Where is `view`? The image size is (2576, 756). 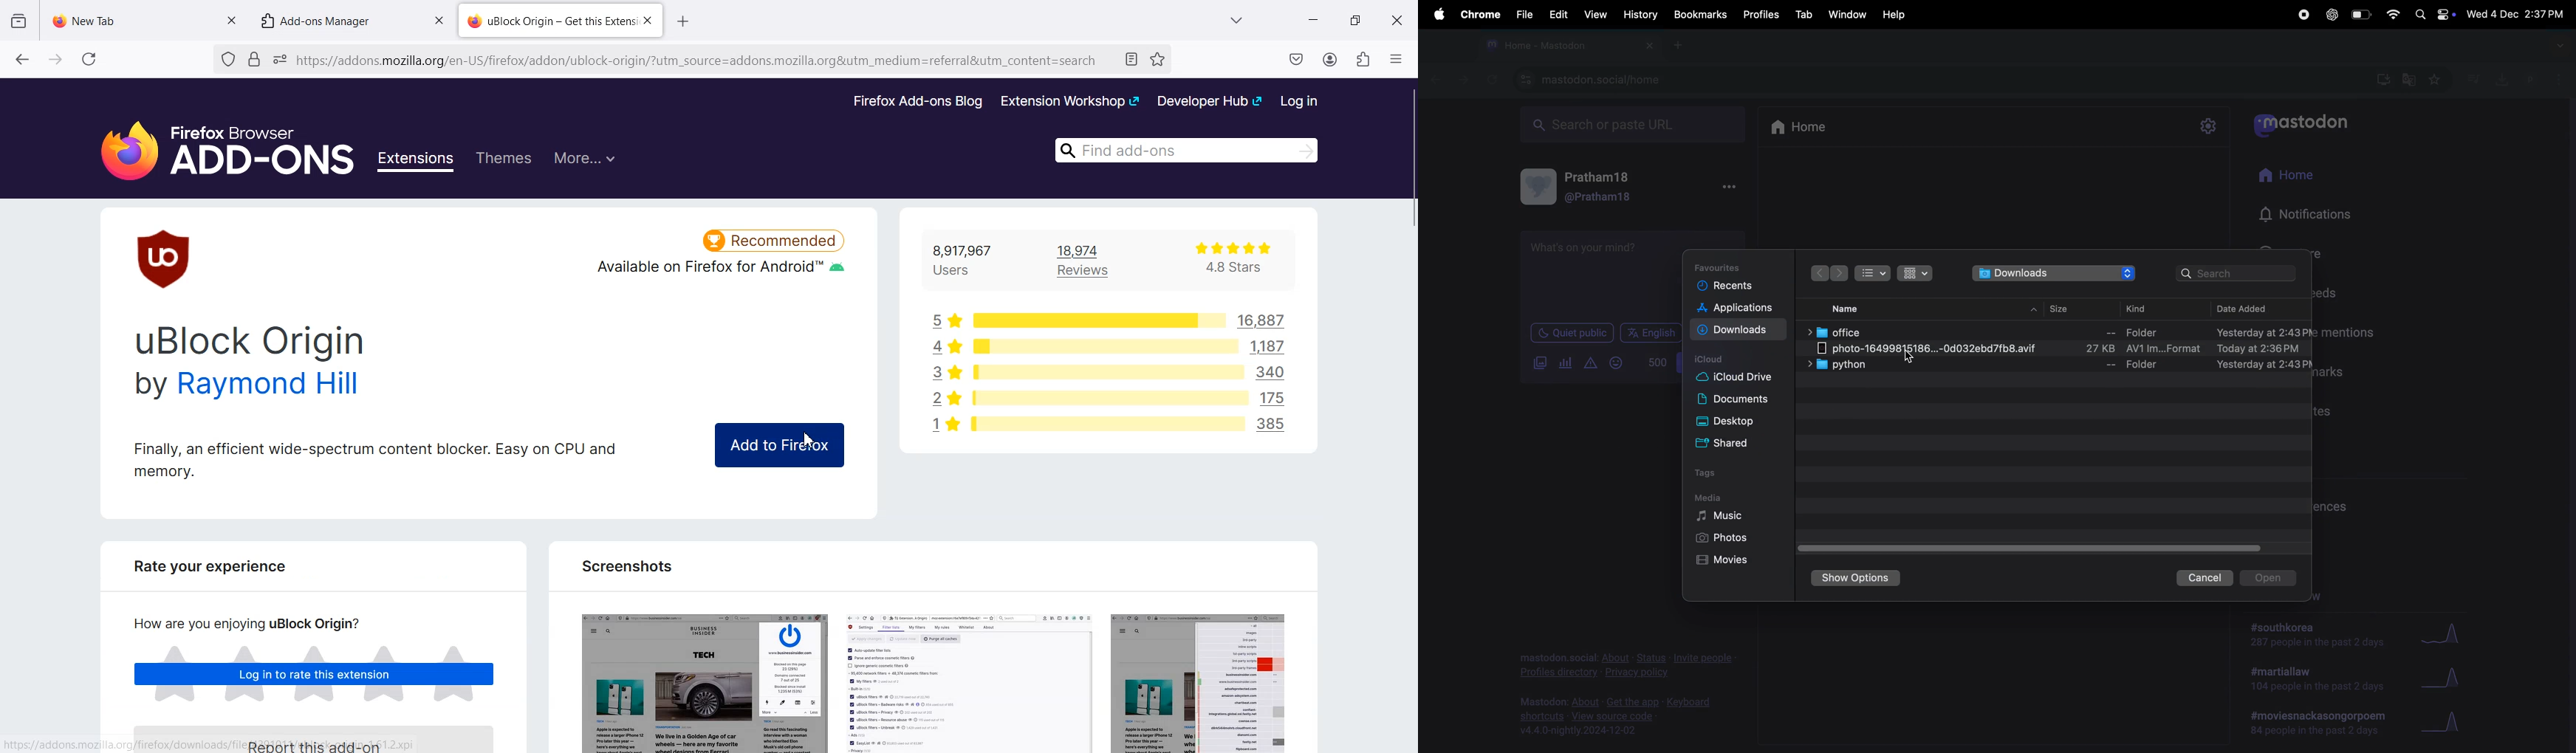 view is located at coordinates (1595, 14).